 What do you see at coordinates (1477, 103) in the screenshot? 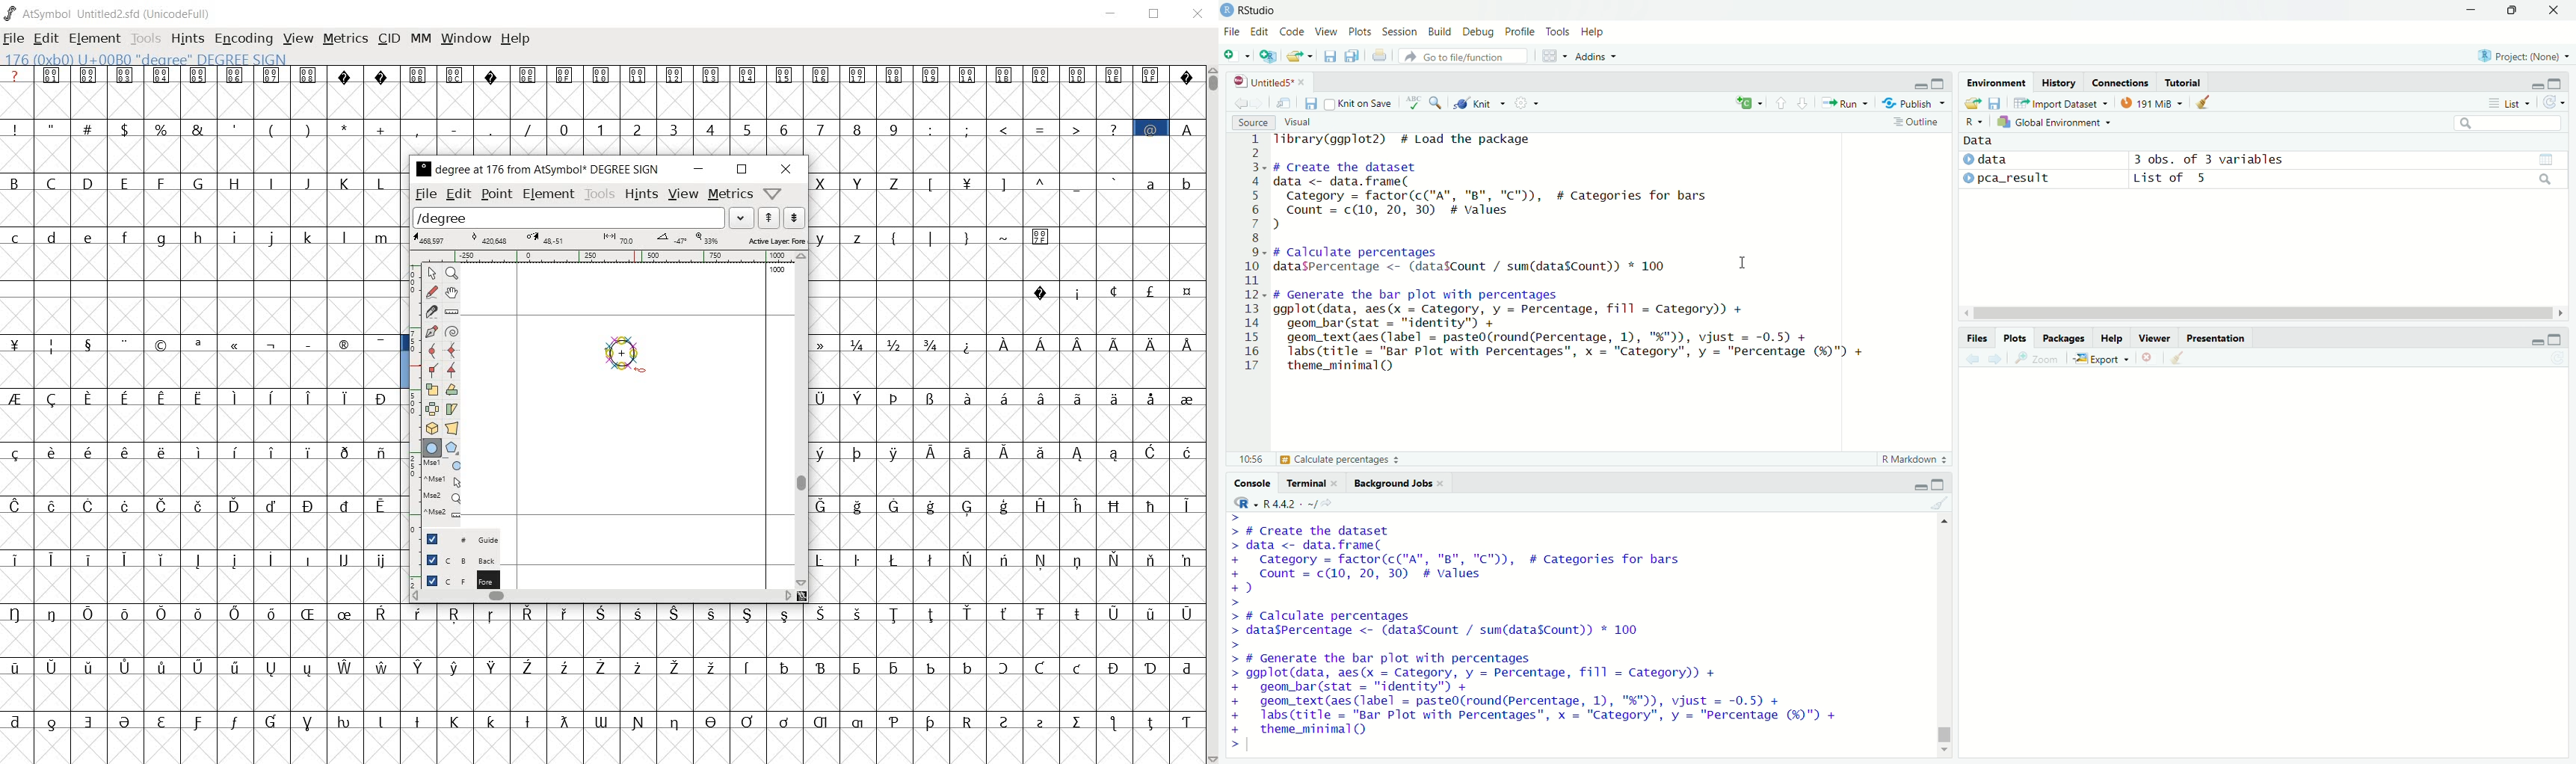
I see `knit` at bounding box center [1477, 103].